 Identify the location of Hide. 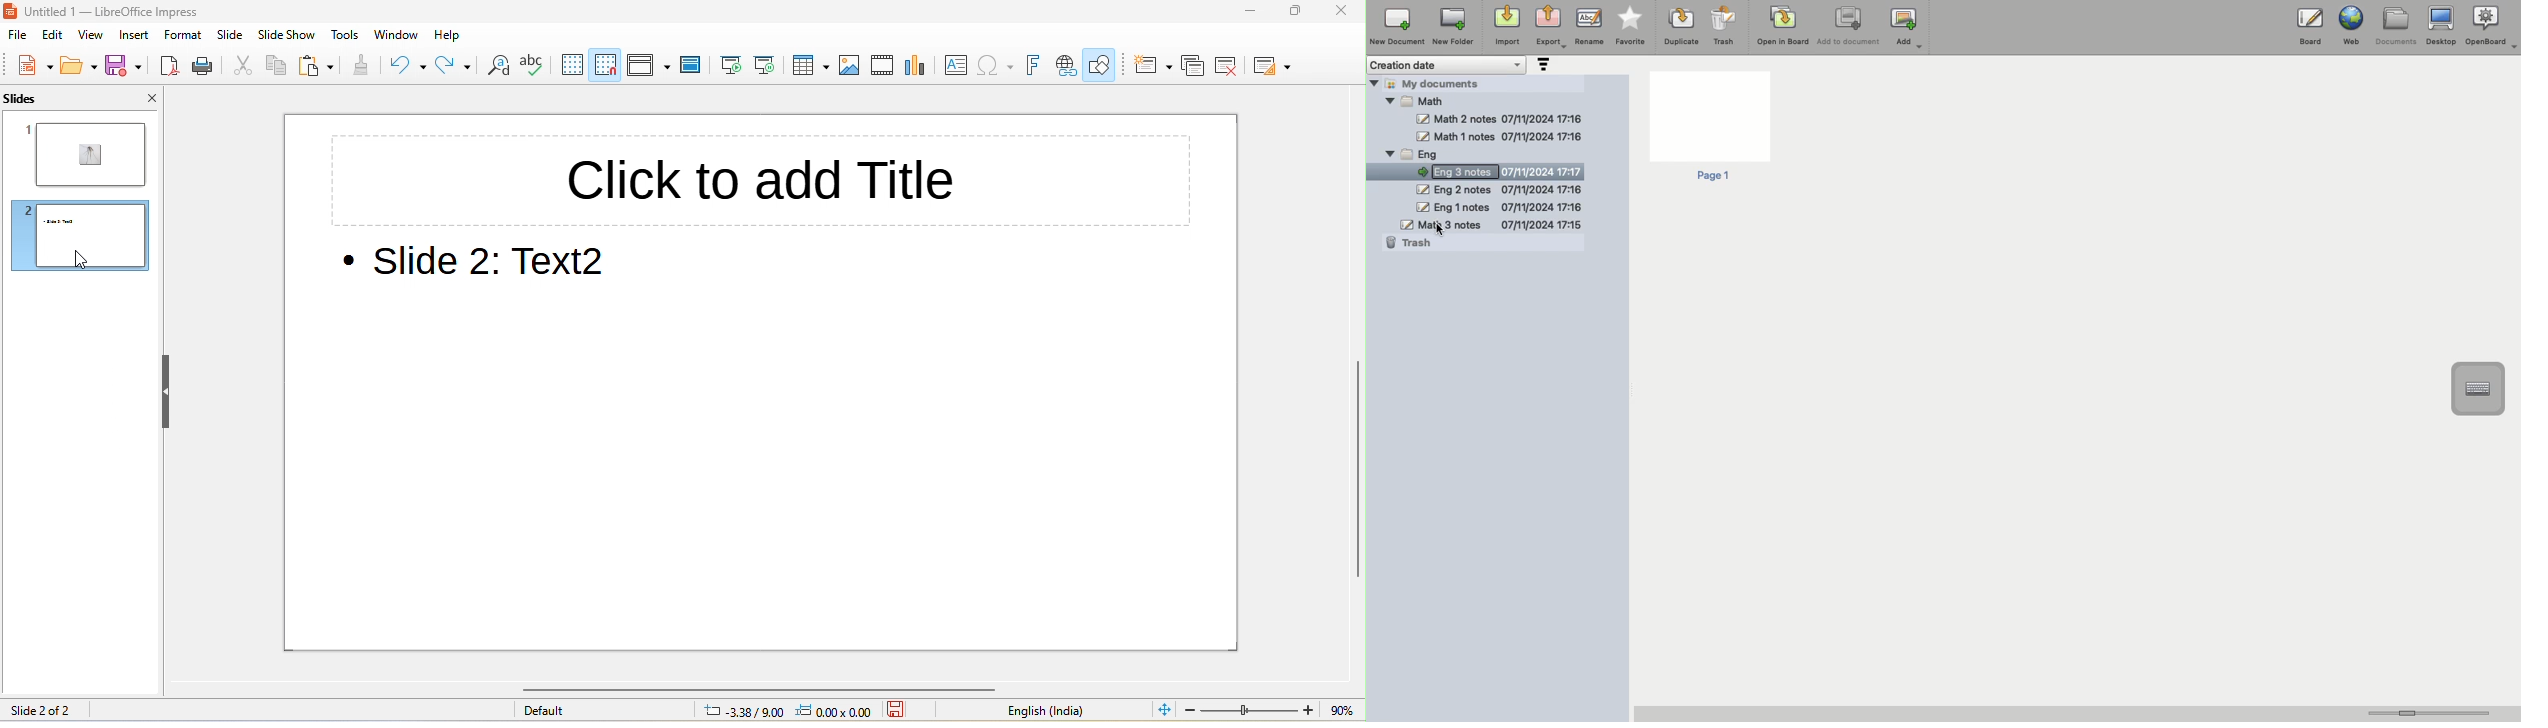
(1390, 156).